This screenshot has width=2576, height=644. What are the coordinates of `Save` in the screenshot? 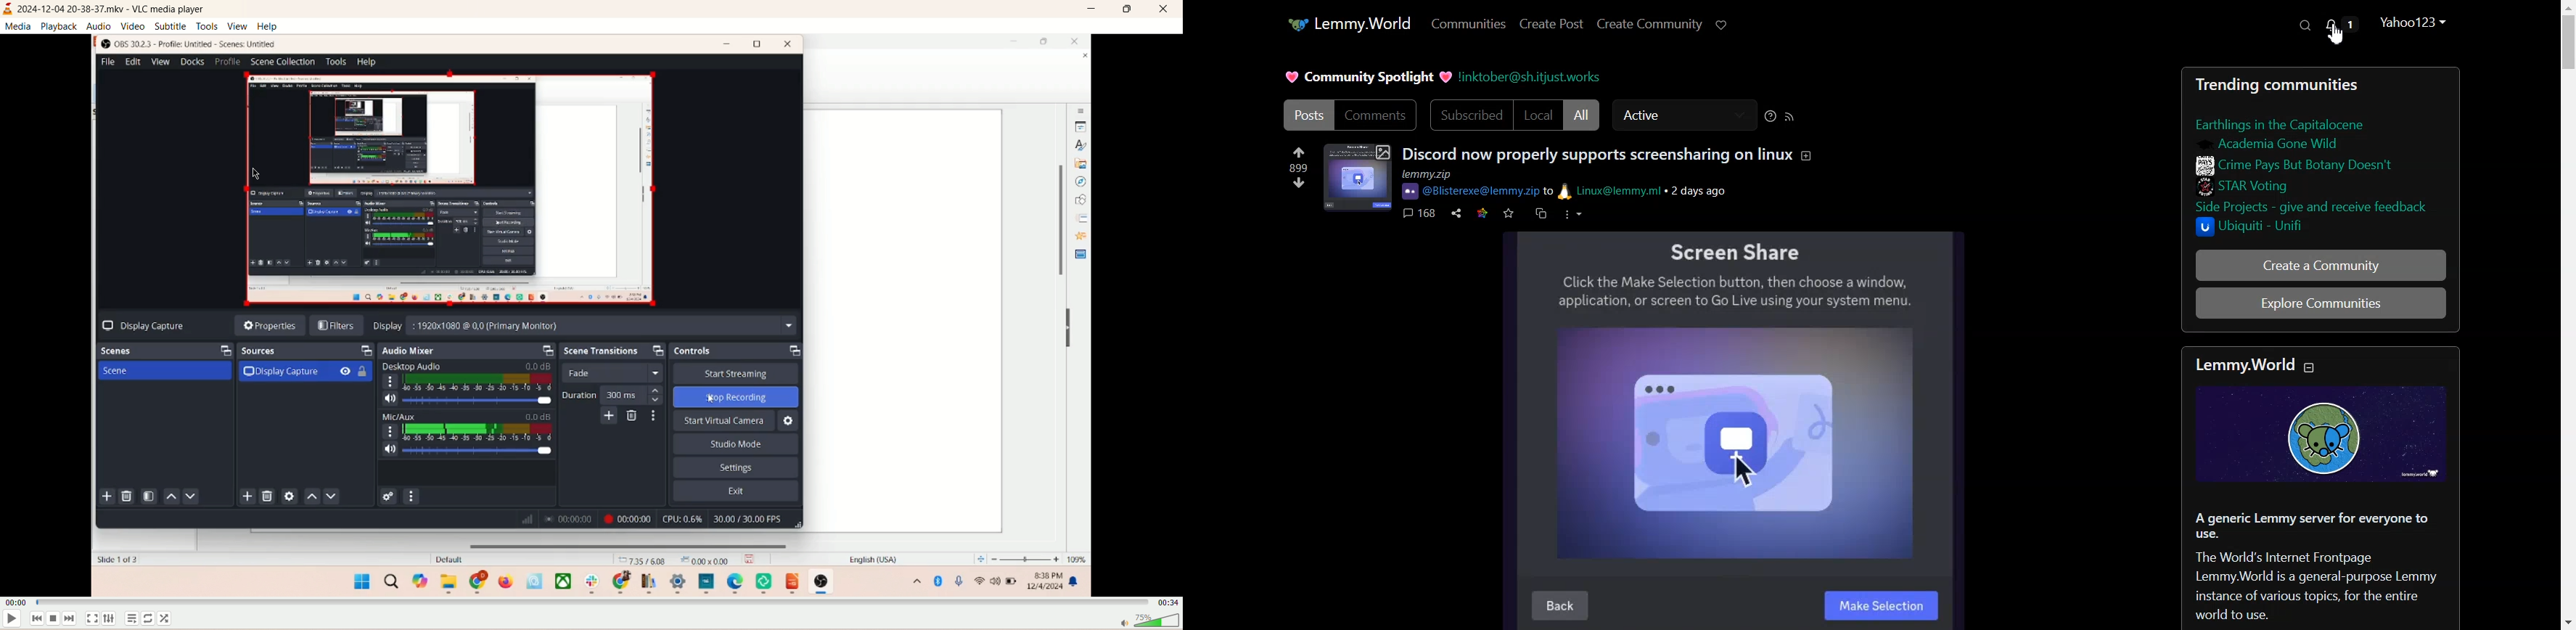 It's located at (1509, 213).